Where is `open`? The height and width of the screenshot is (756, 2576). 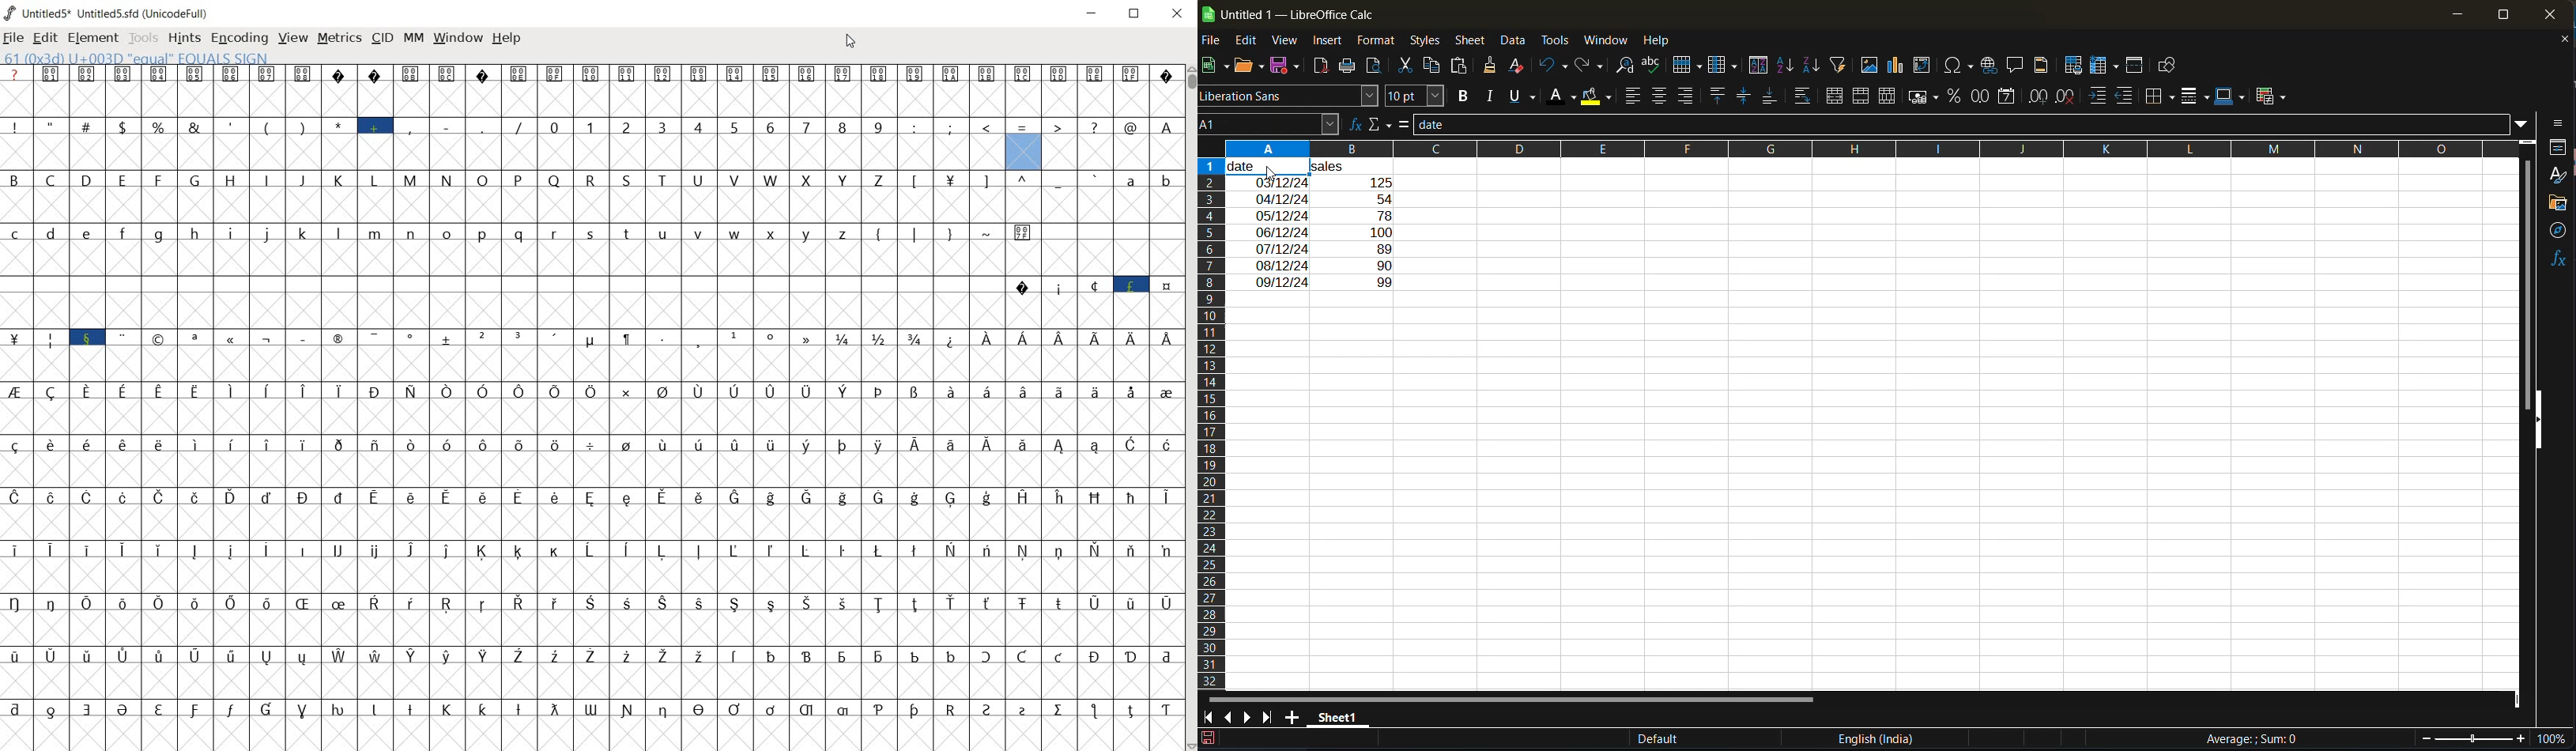
open is located at coordinates (1244, 66).